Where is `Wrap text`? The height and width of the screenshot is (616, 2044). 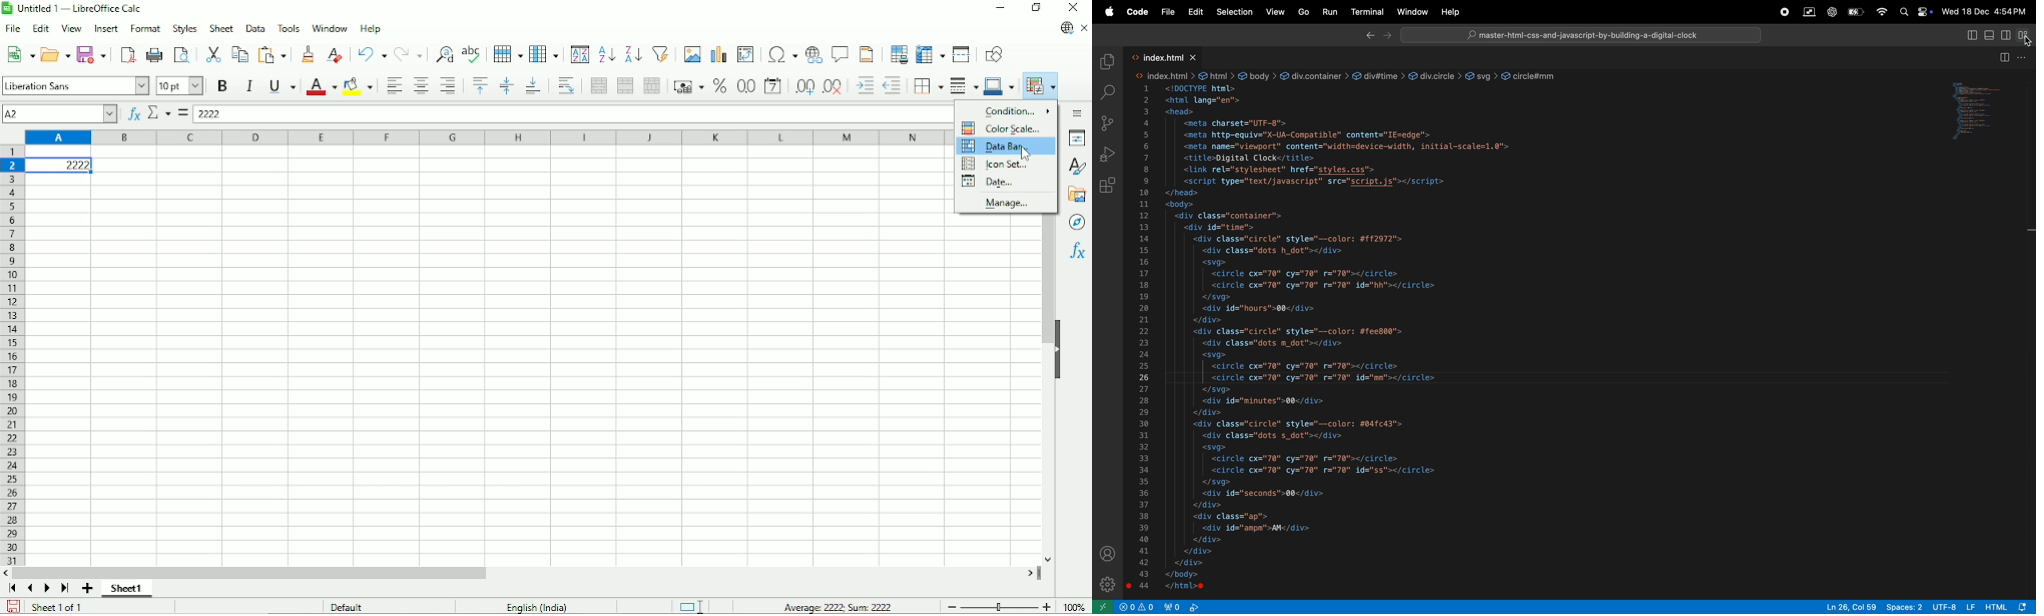 Wrap text is located at coordinates (567, 86).